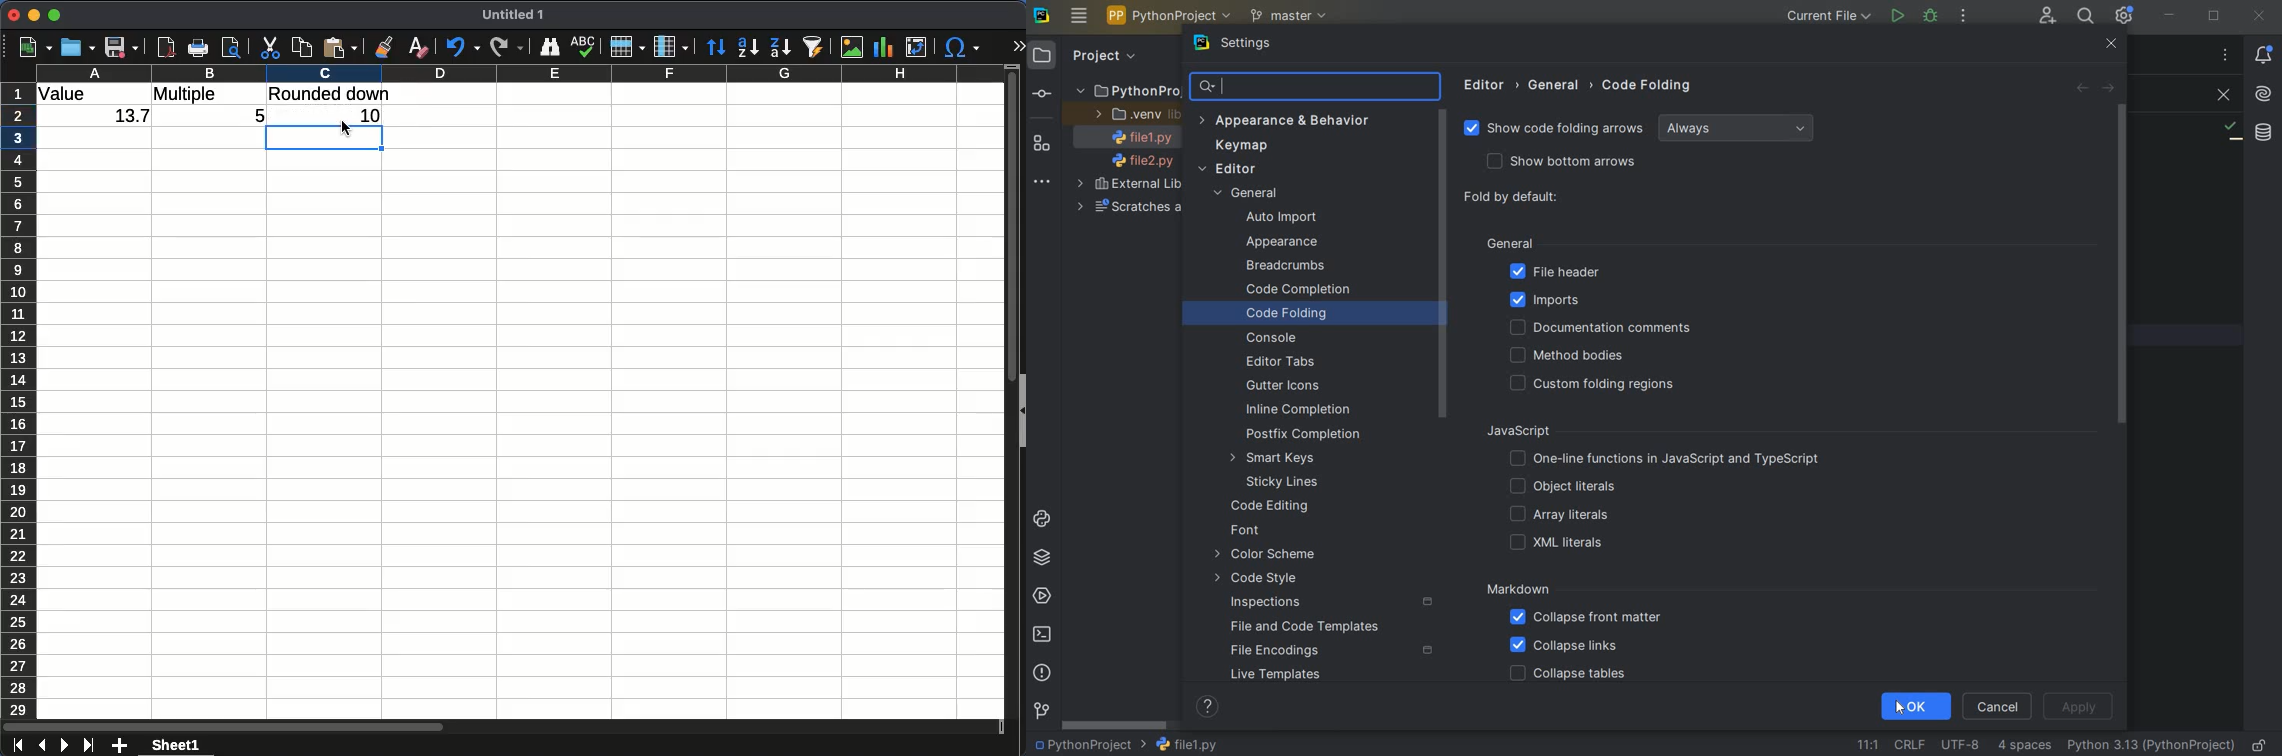 Image resolution: width=2296 pixels, height=756 pixels. Describe the element at coordinates (1046, 558) in the screenshot. I see `PYTHON PACKAGES` at that location.